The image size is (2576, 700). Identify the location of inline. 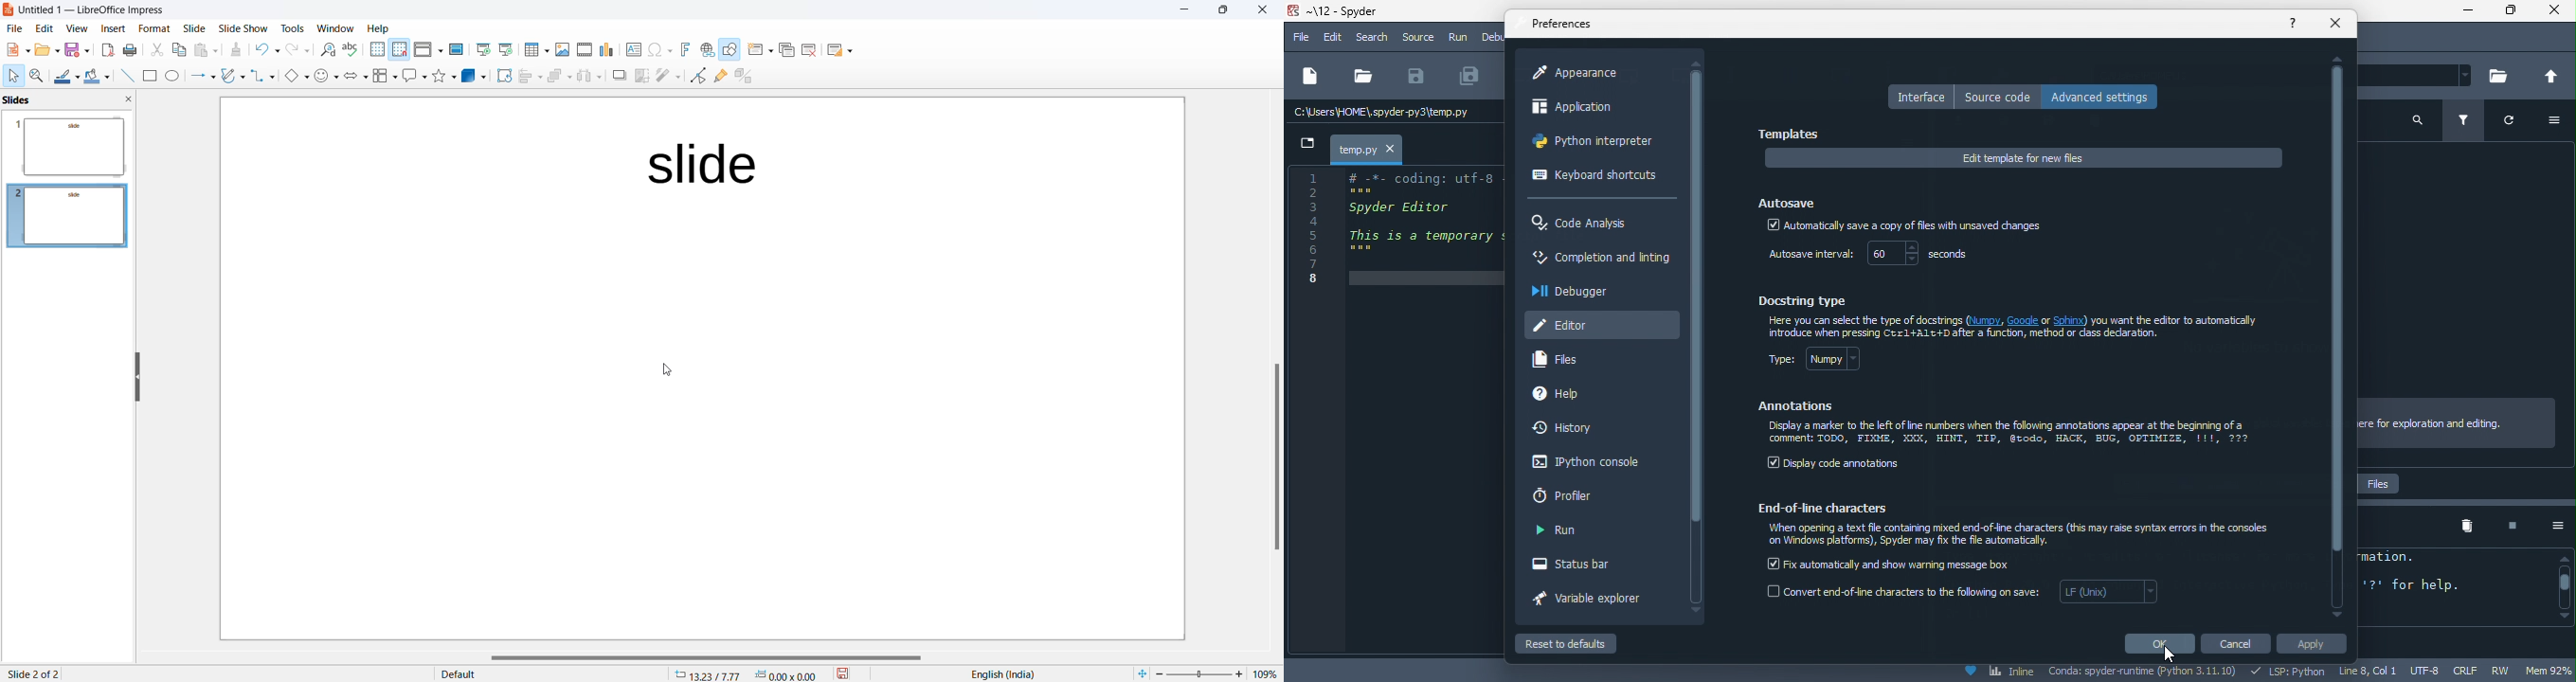
(1998, 673).